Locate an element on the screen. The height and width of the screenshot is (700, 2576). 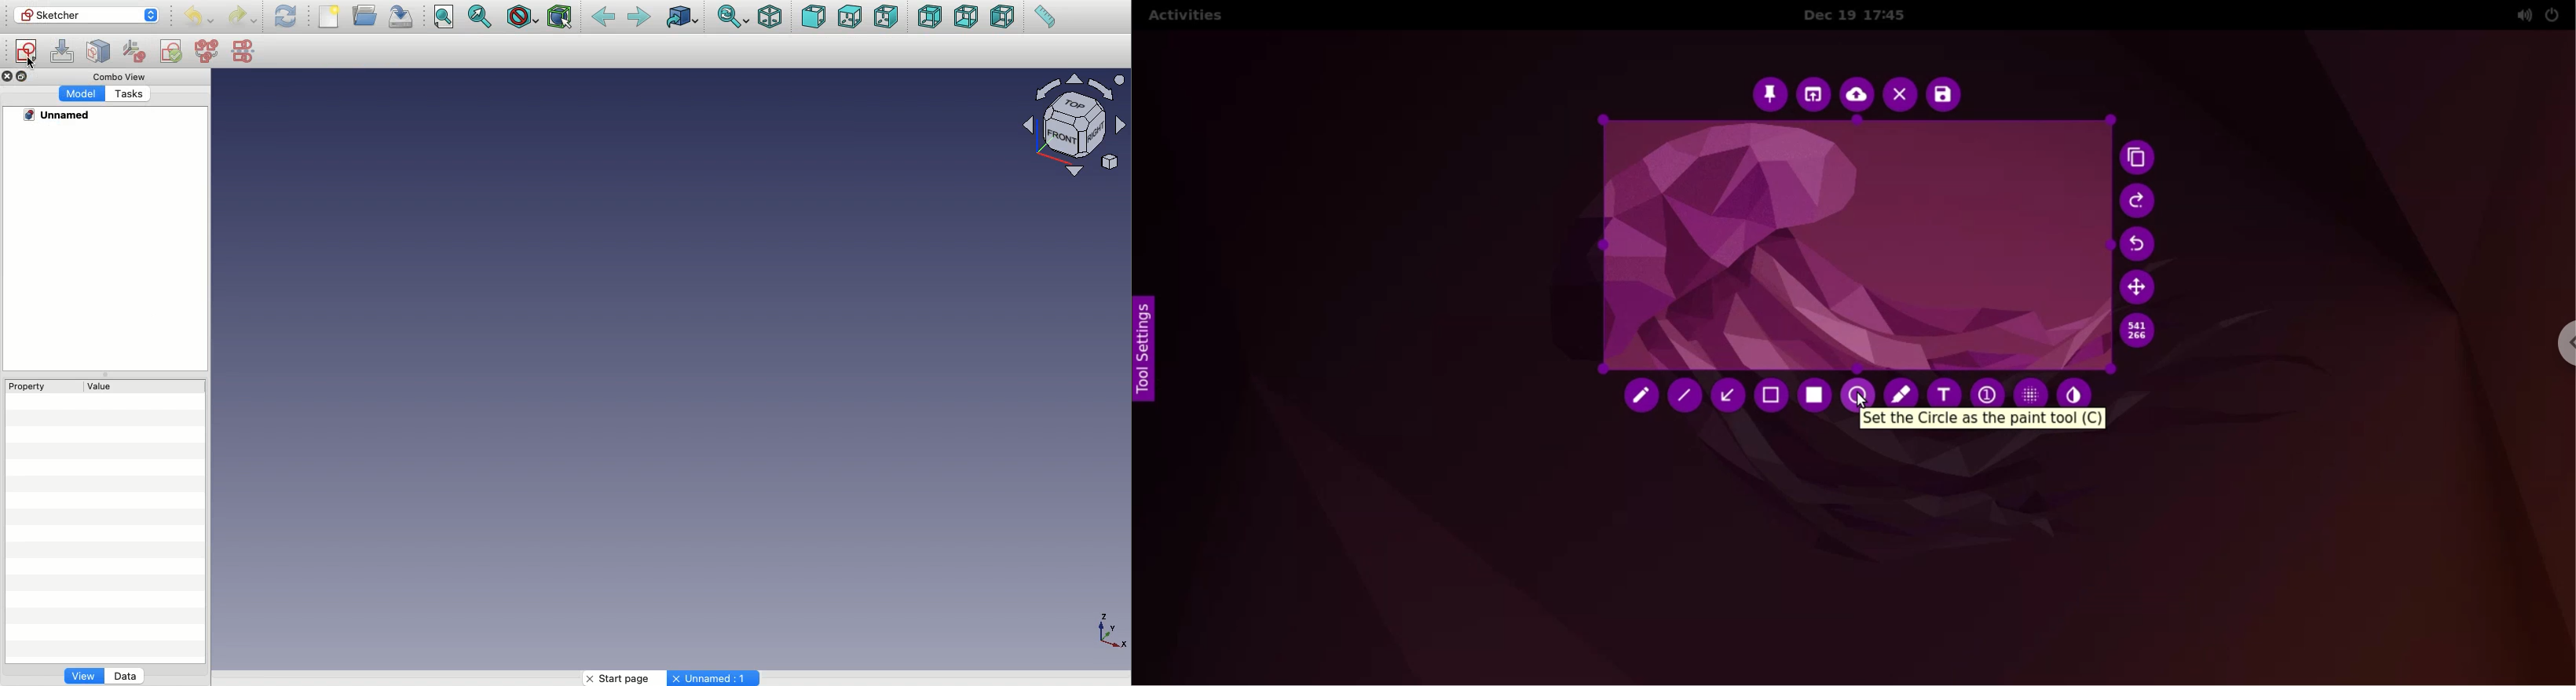
 is located at coordinates (1067, 128).